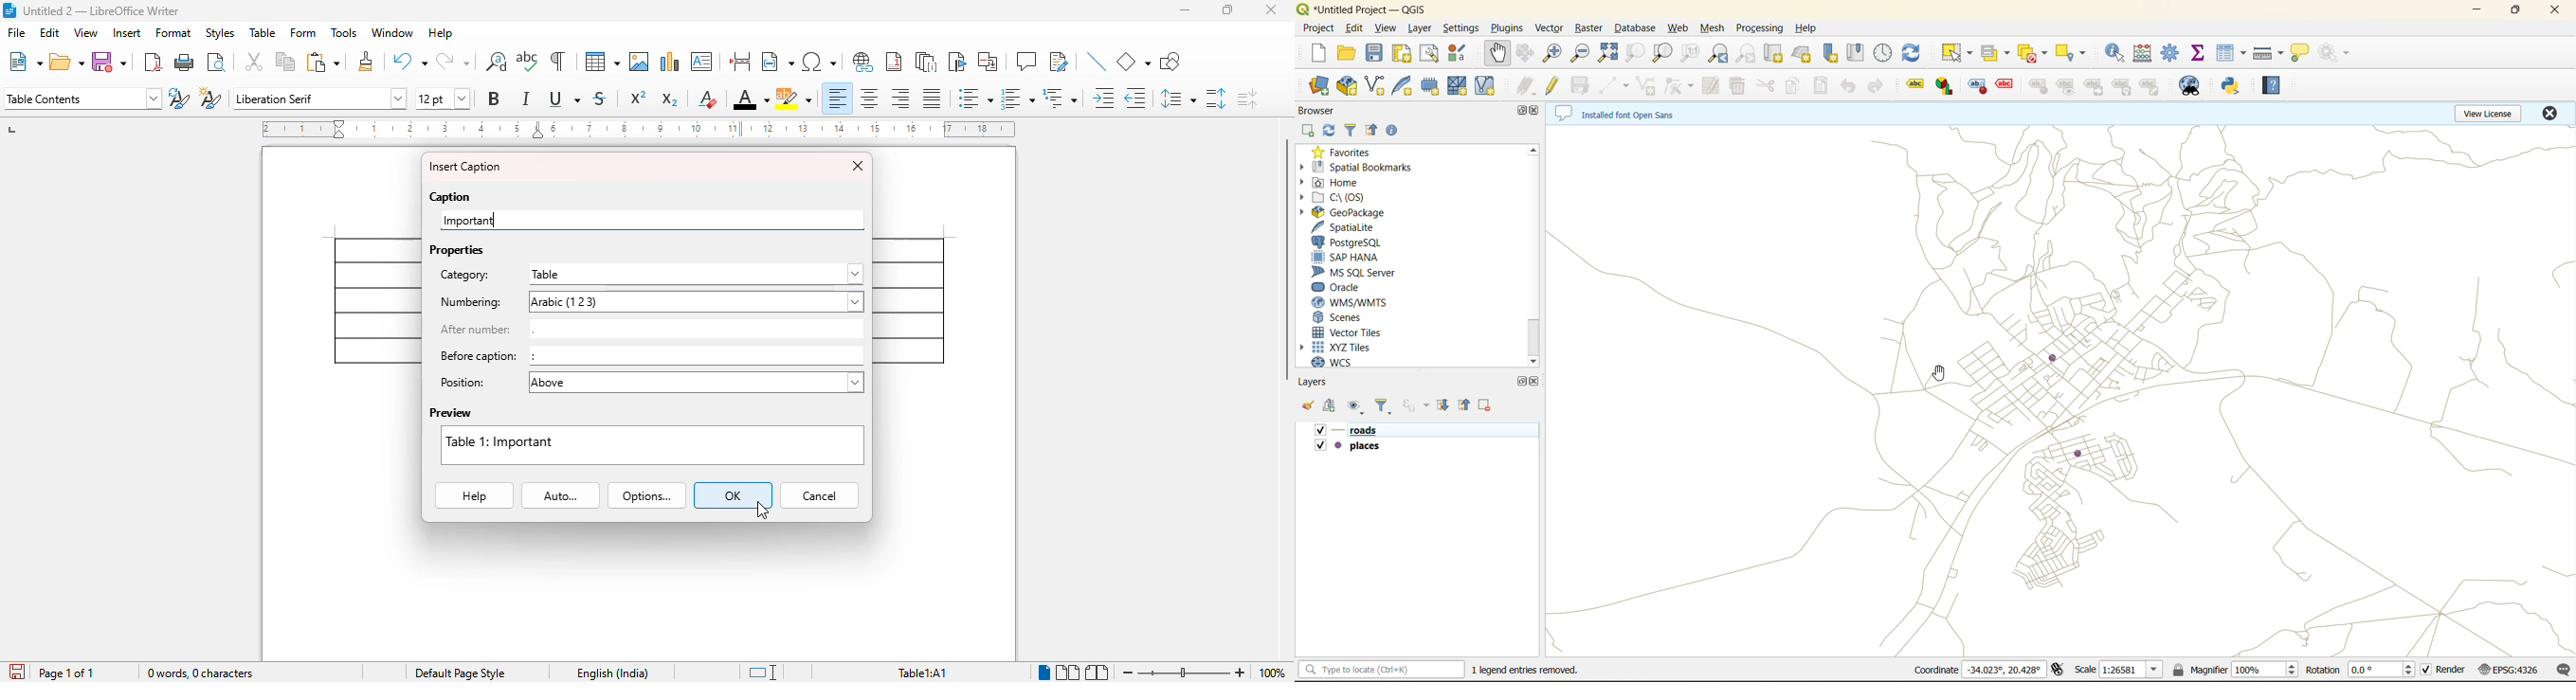 The image size is (2576, 700). Describe the element at coordinates (220, 33) in the screenshot. I see `styles` at that location.